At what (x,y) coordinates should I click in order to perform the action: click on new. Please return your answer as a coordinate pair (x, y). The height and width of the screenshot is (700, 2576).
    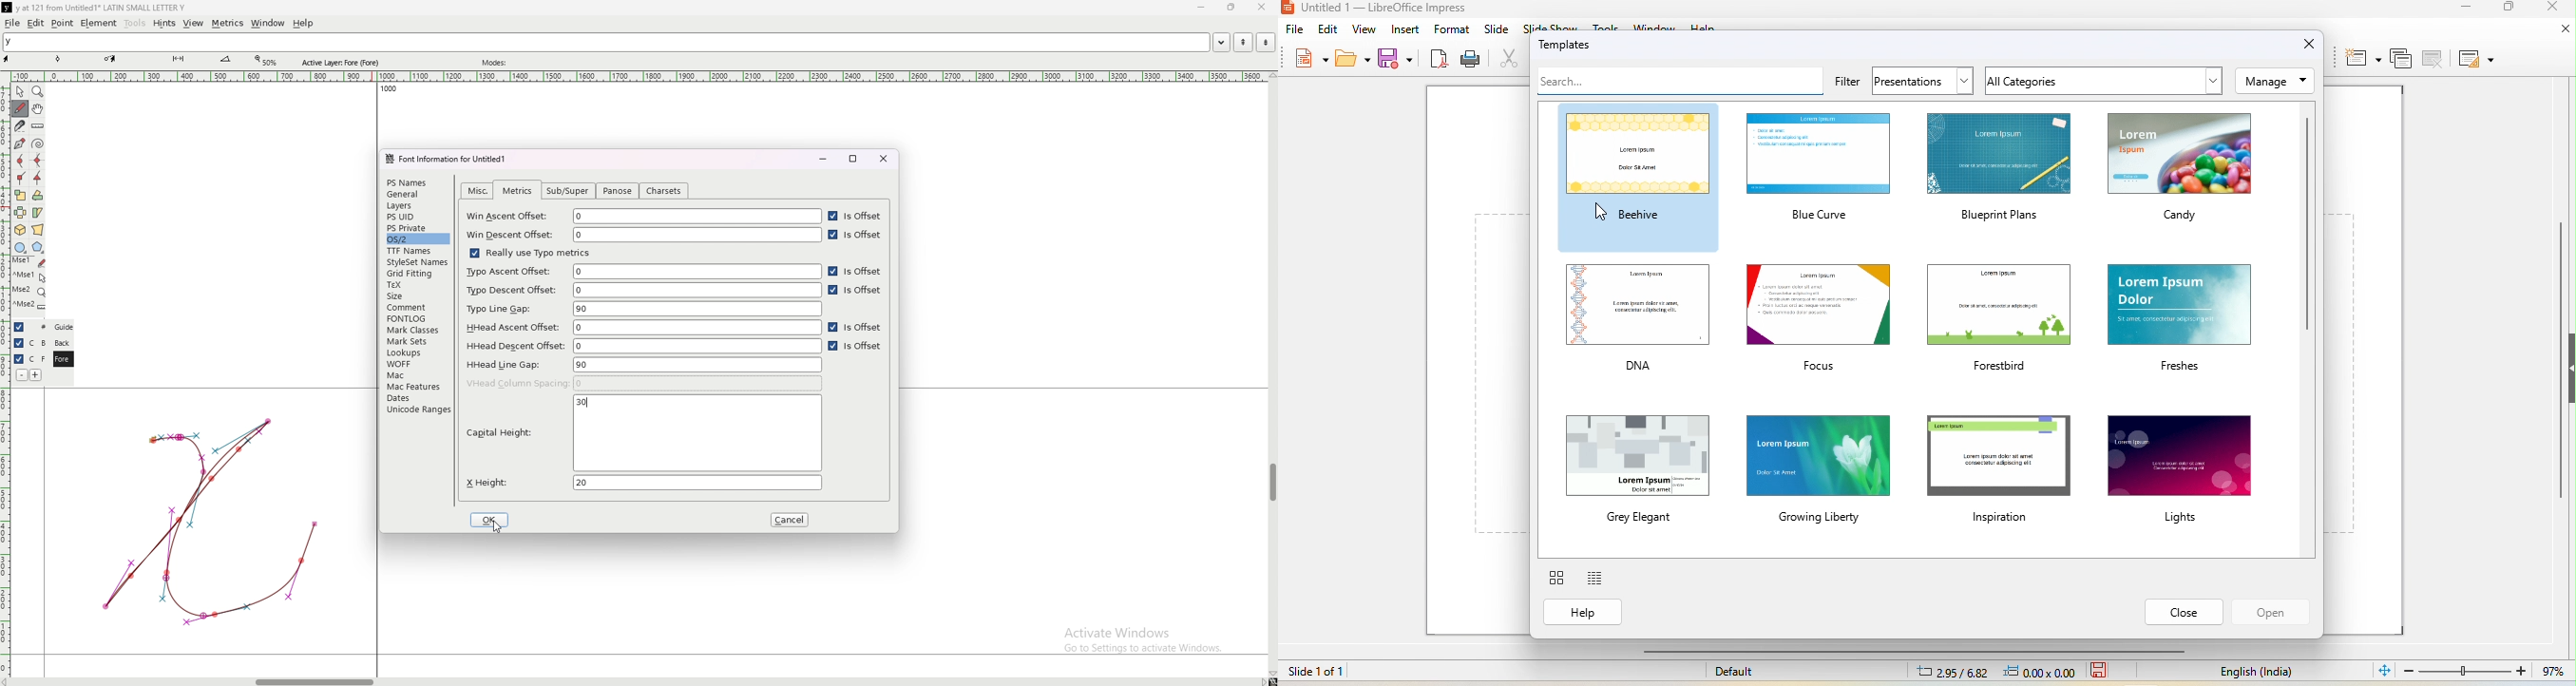
    Looking at the image, I should click on (1312, 56).